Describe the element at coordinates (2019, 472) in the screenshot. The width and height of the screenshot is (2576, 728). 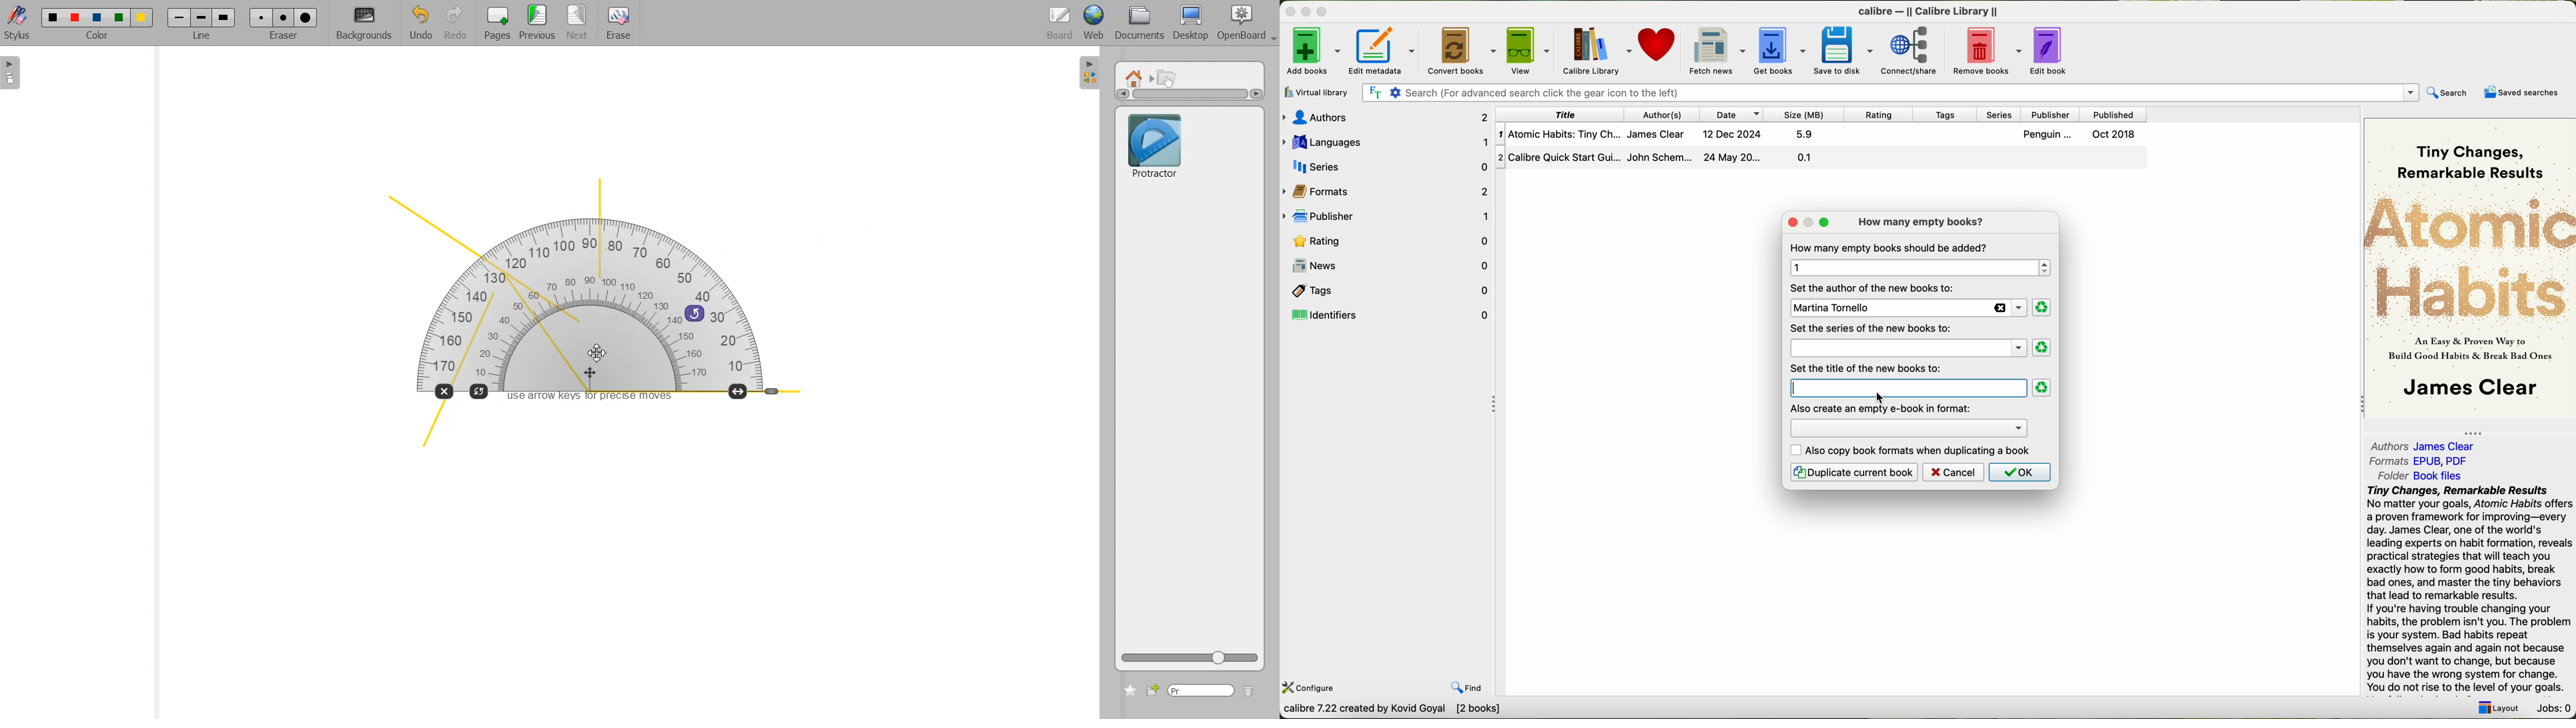
I see `OK button` at that location.